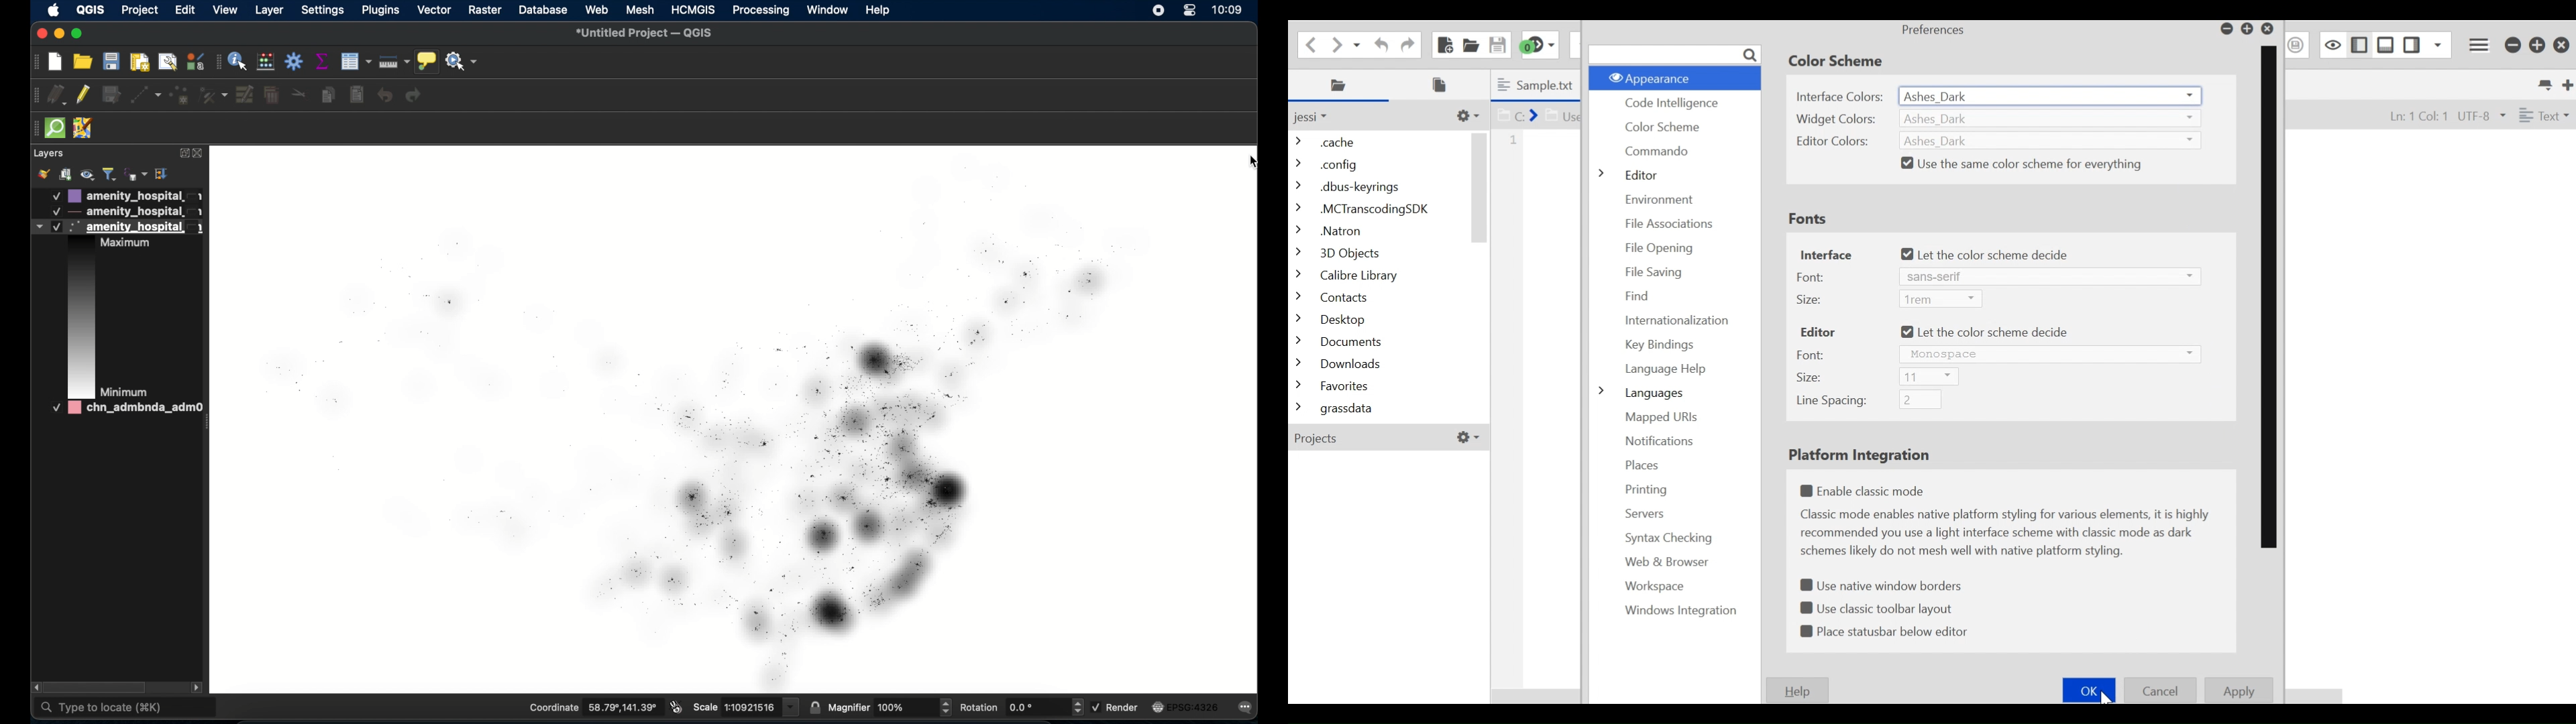 This screenshot has width=2576, height=728. I want to click on add group, so click(66, 175).